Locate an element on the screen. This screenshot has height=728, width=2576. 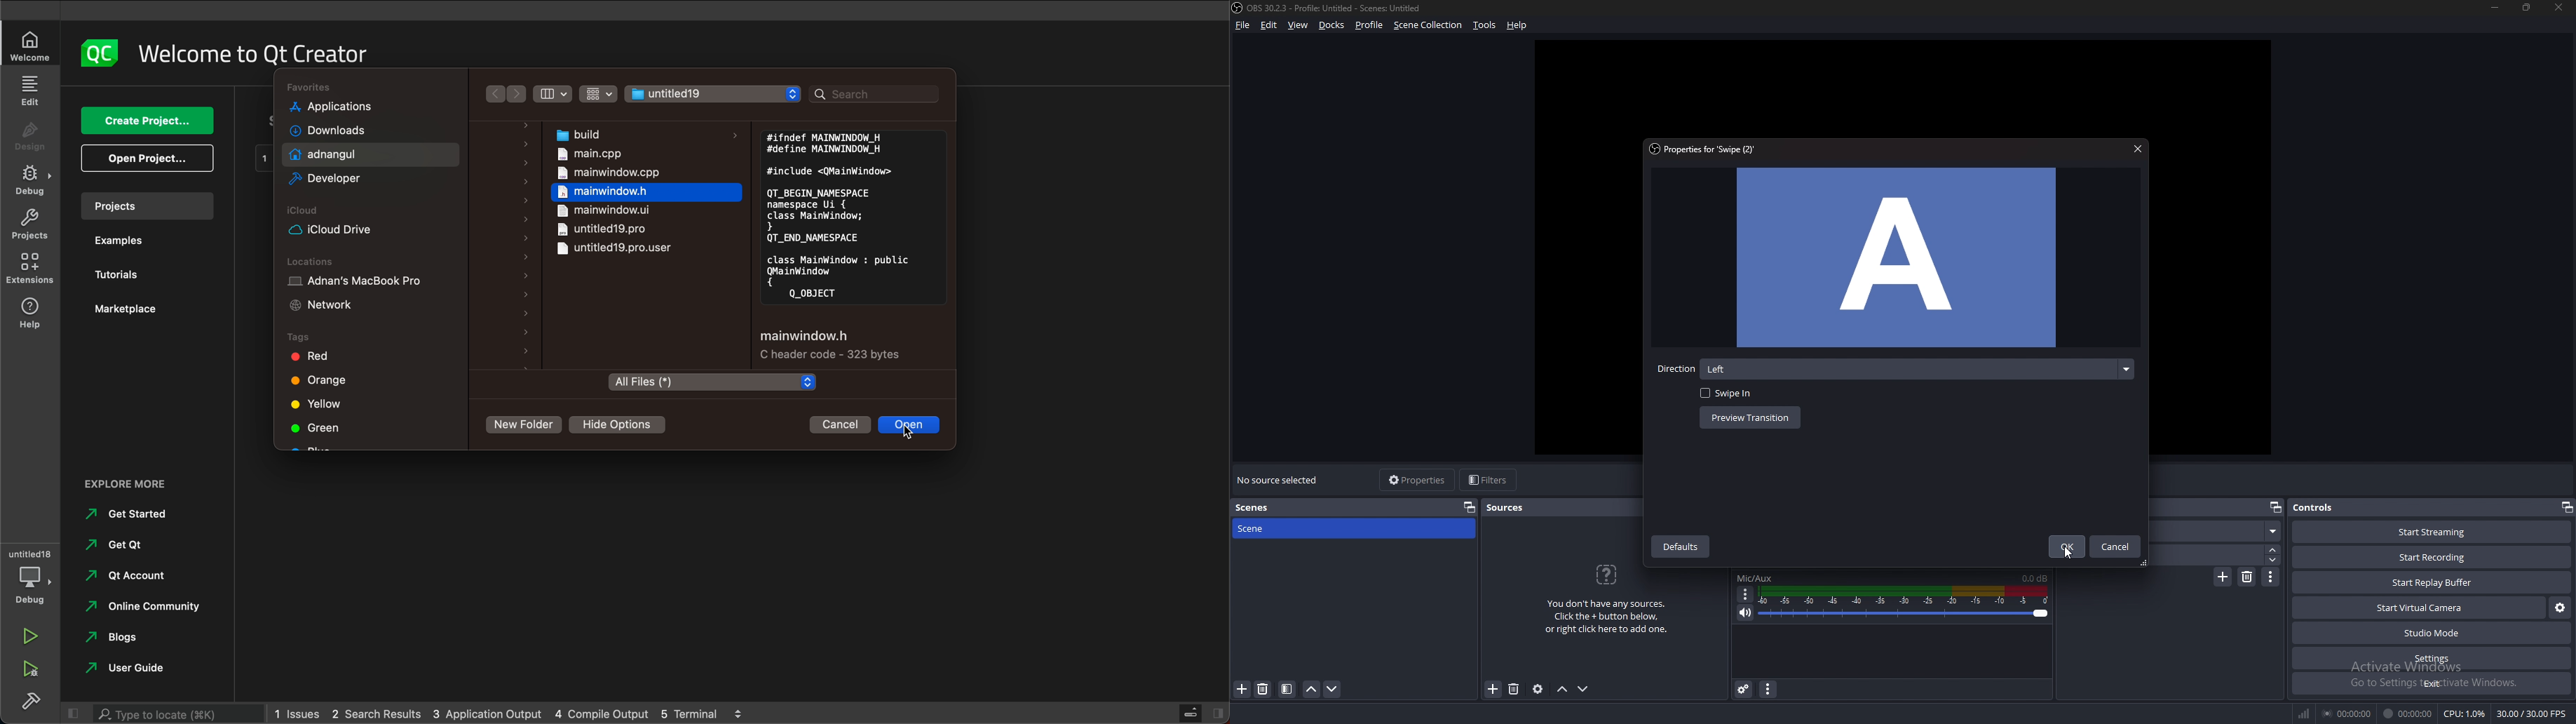
minimize is located at coordinates (2495, 8).